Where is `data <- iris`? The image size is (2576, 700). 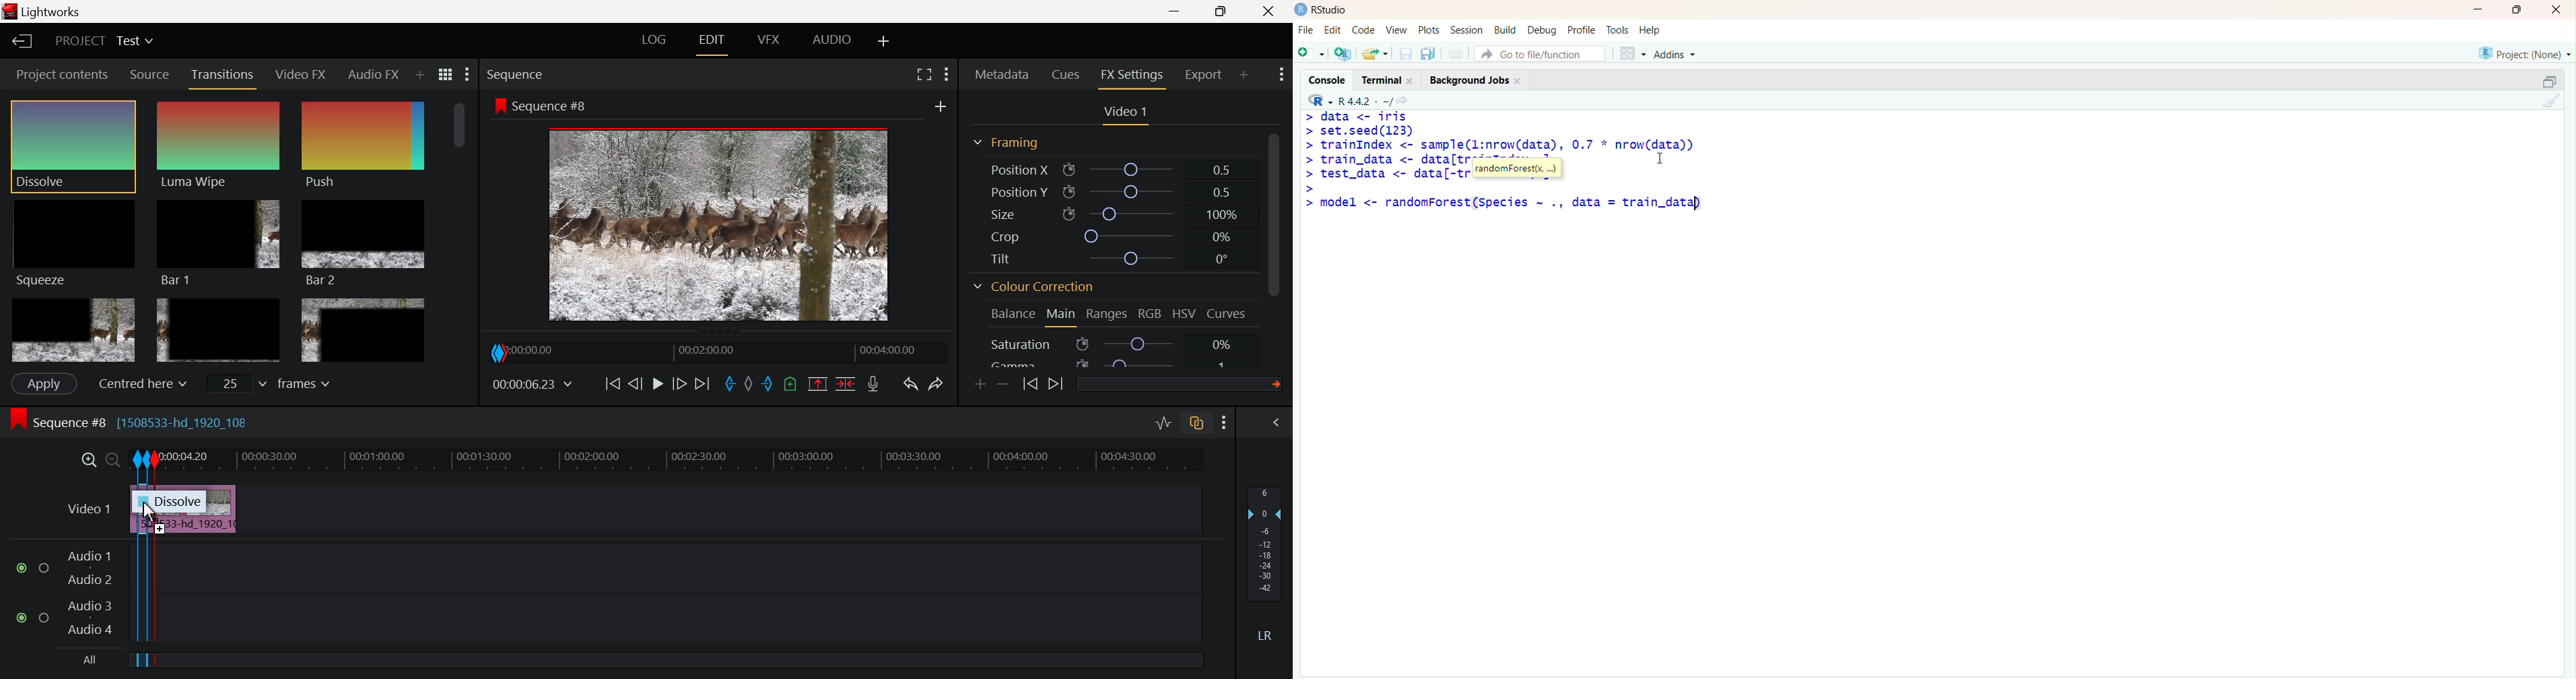 data <- iris is located at coordinates (1365, 116).